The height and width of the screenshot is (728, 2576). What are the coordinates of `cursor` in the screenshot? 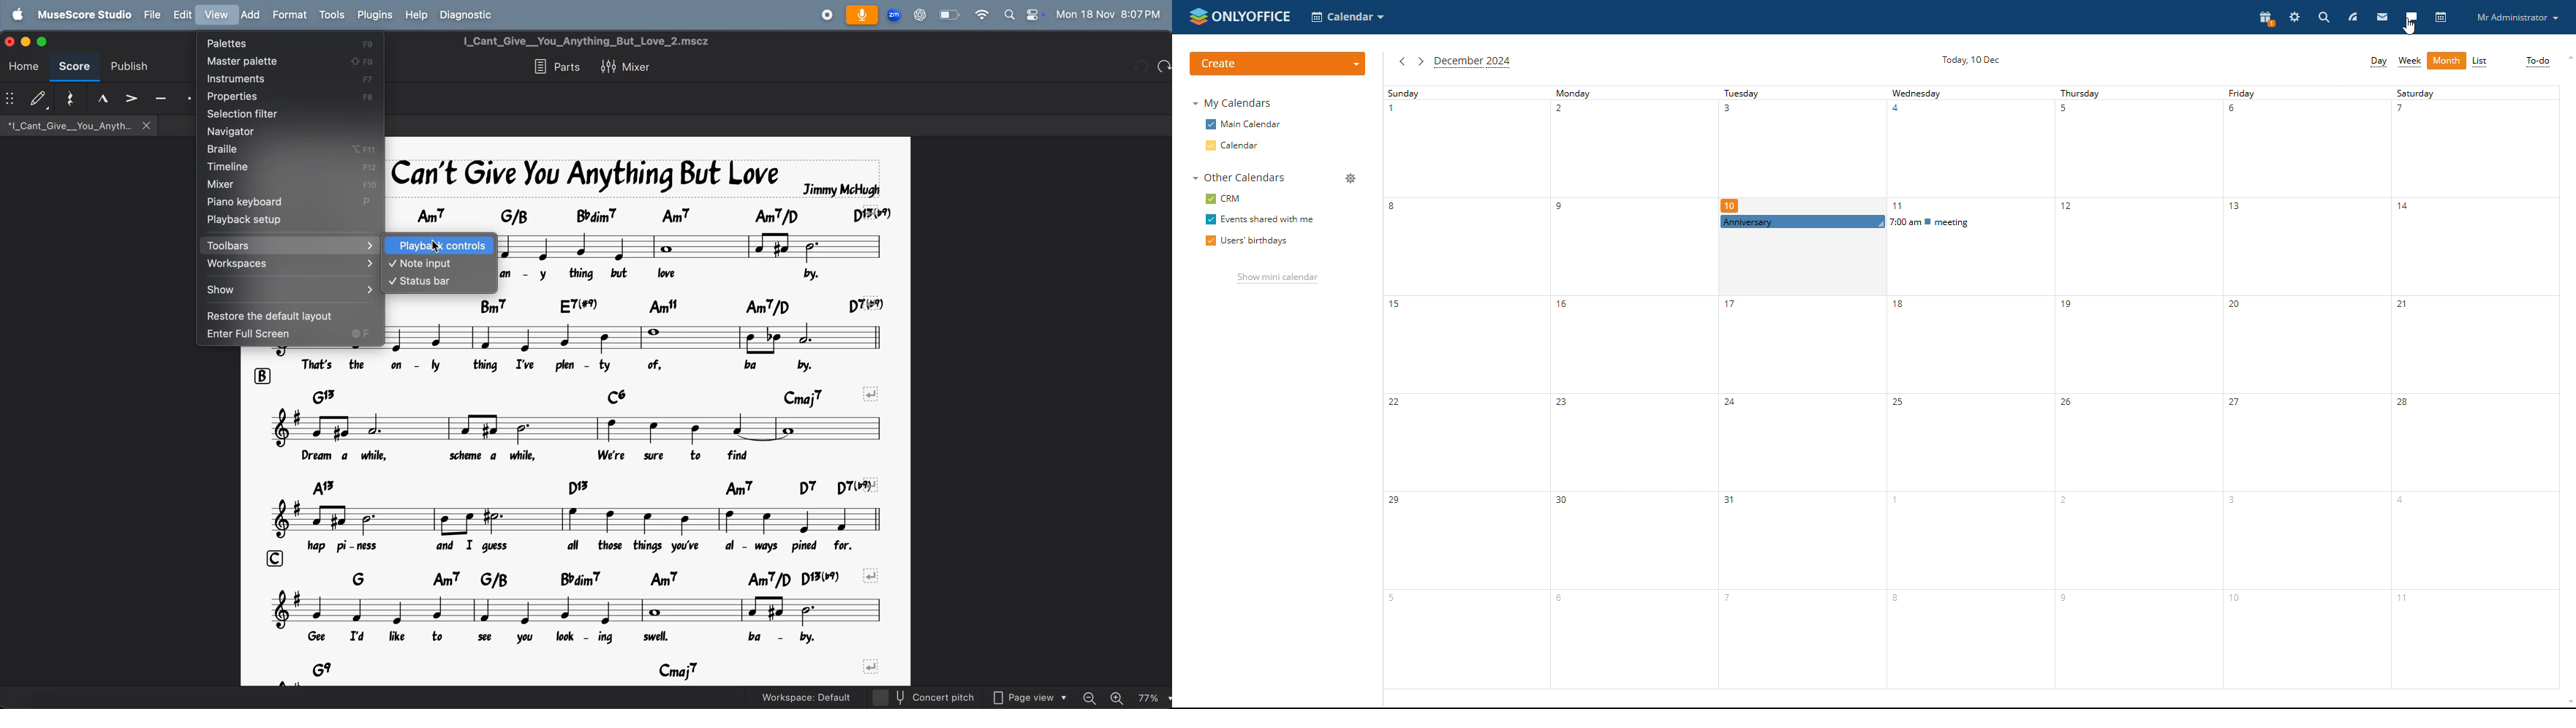 It's located at (2410, 27).